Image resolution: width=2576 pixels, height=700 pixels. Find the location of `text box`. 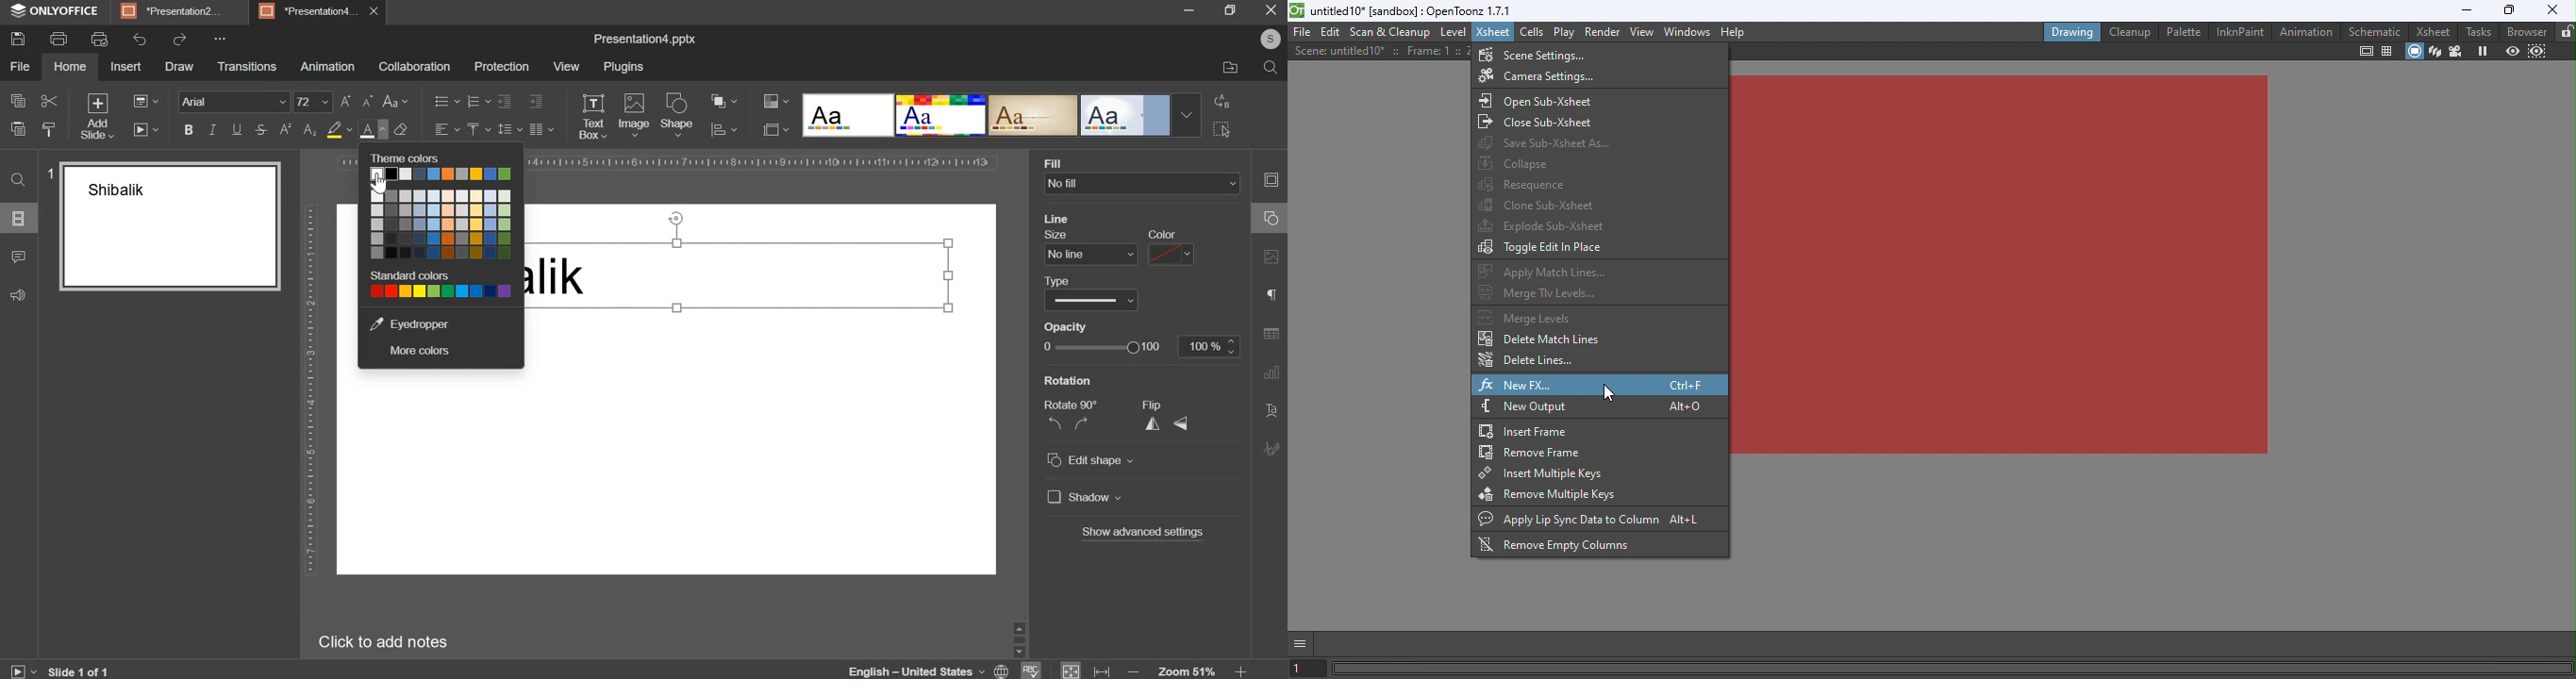

text box is located at coordinates (593, 117).